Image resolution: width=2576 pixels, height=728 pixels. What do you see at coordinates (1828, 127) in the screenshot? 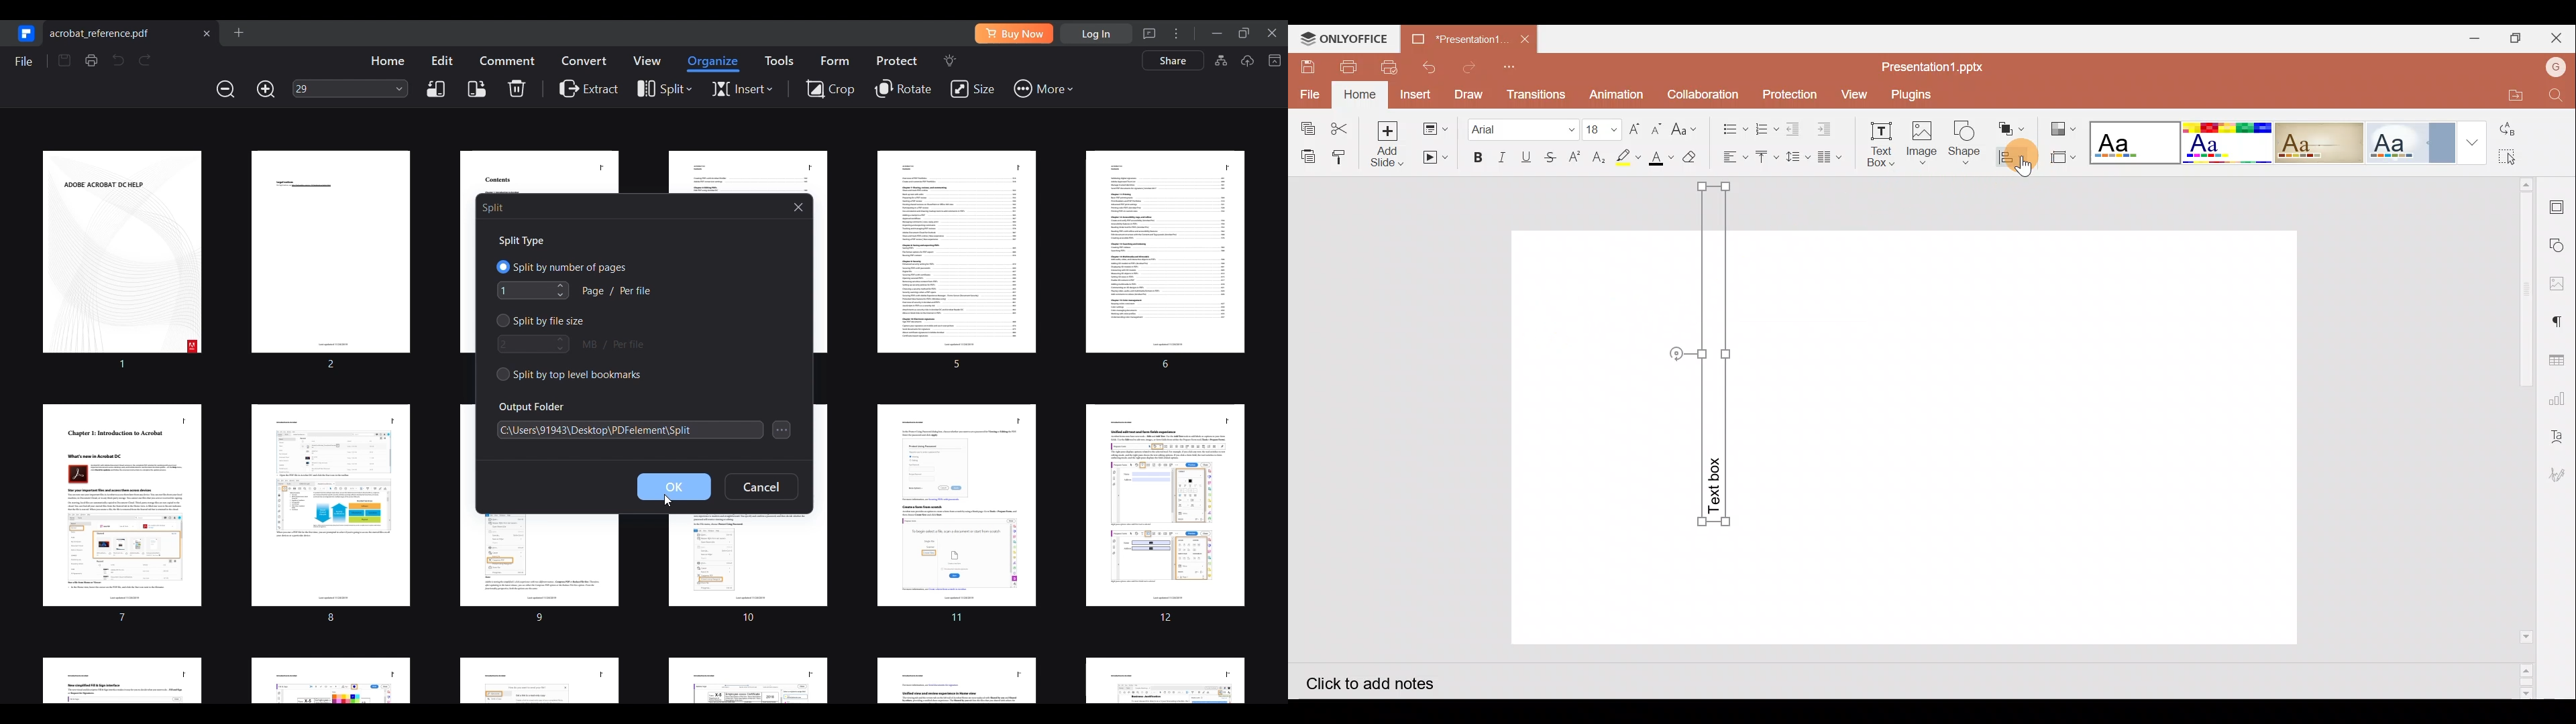
I see `Increase indent` at bounding box center [1828, 127].